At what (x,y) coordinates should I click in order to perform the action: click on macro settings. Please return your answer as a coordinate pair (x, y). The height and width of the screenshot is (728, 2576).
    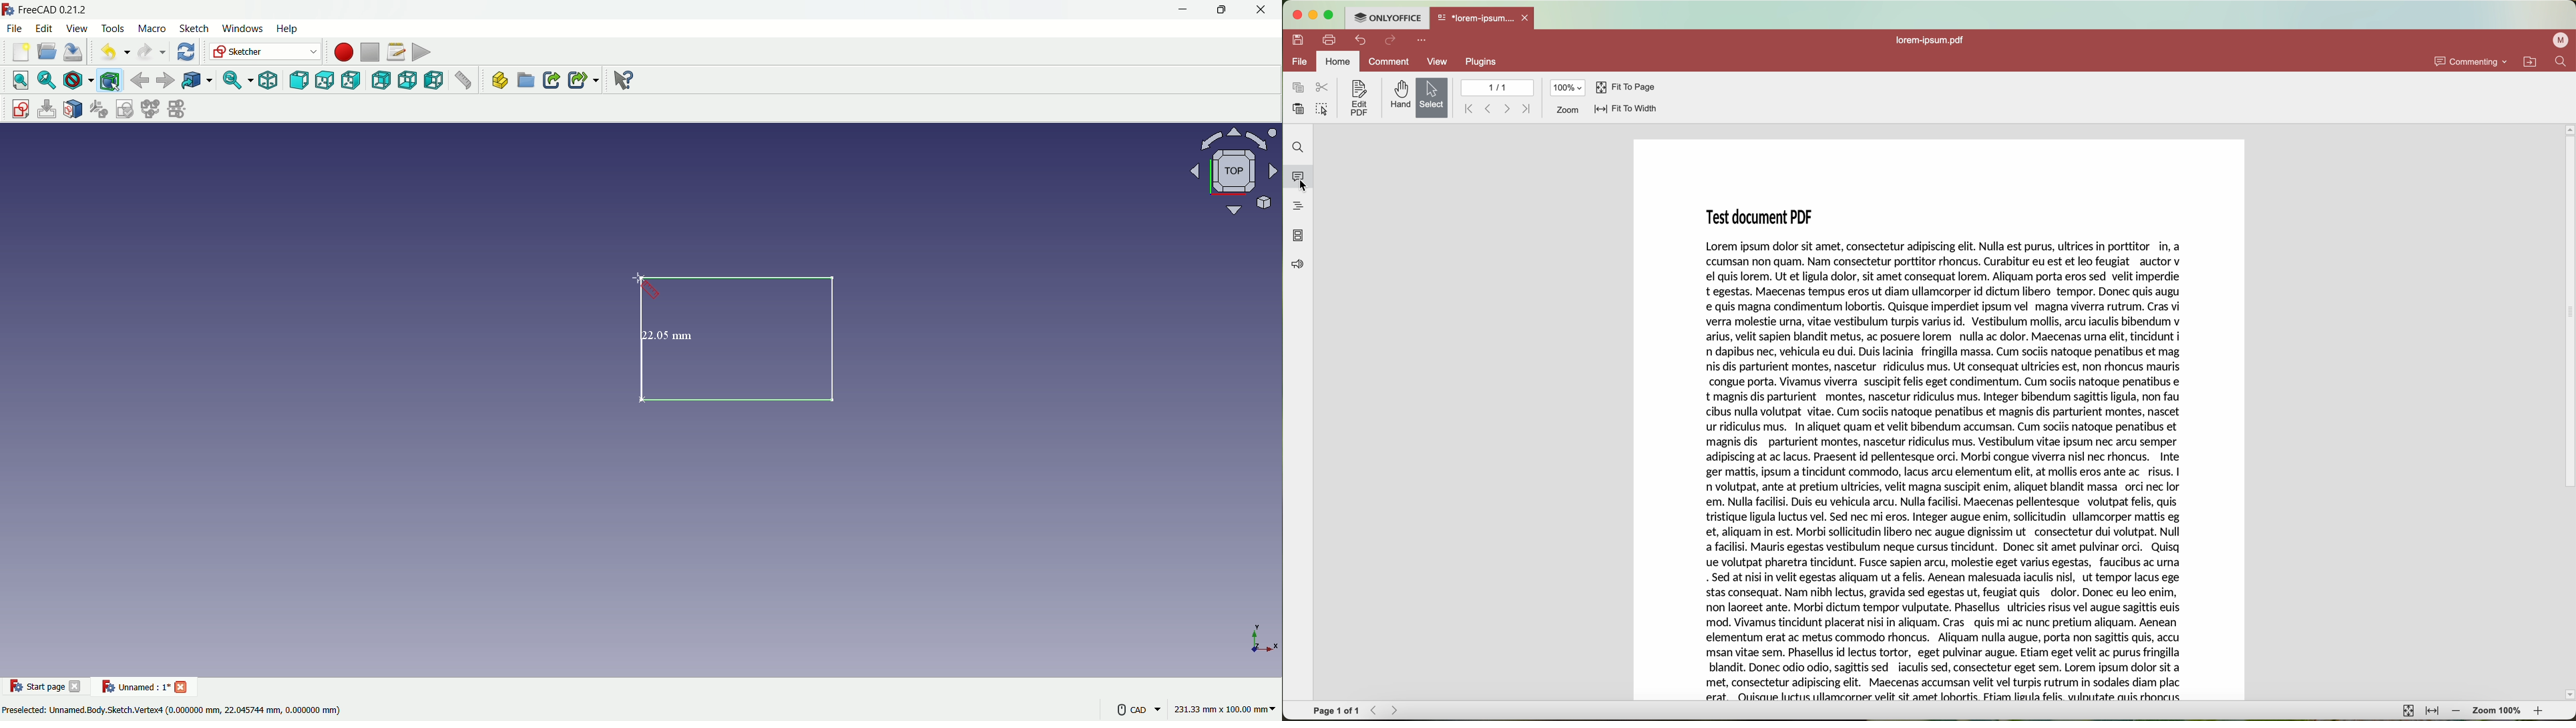
    Looking at the image, I should click on (392, 53).